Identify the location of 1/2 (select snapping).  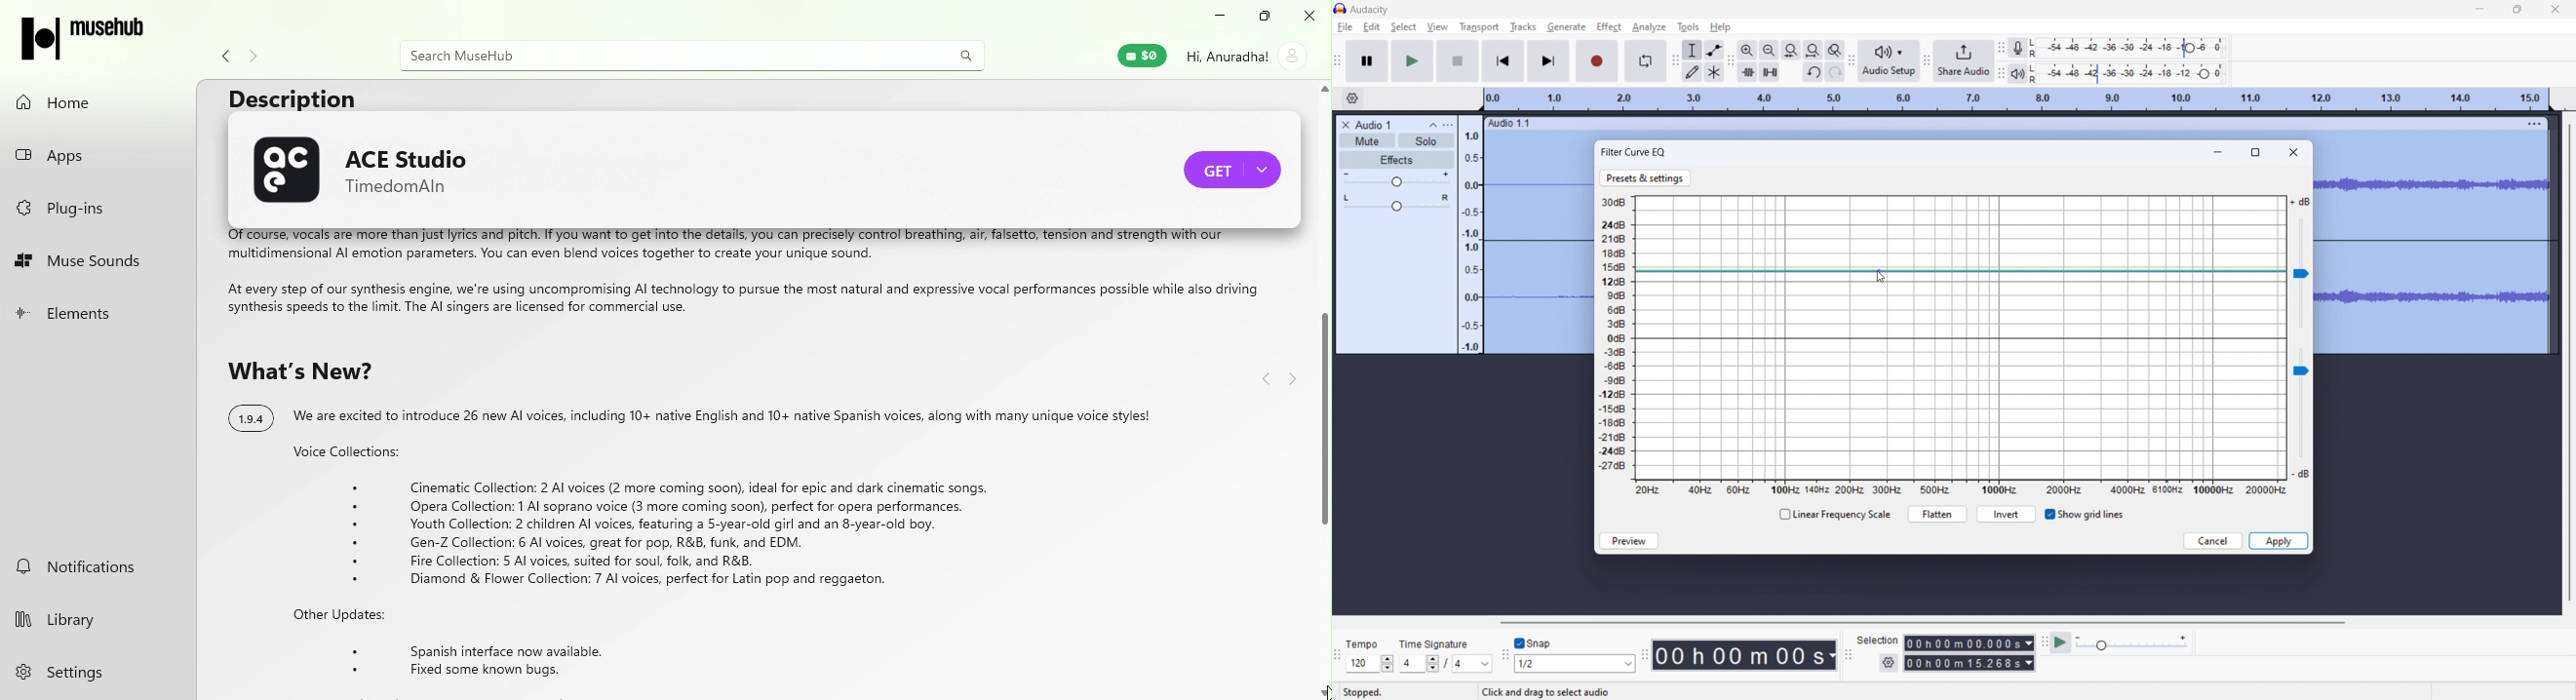
(1576, 663).